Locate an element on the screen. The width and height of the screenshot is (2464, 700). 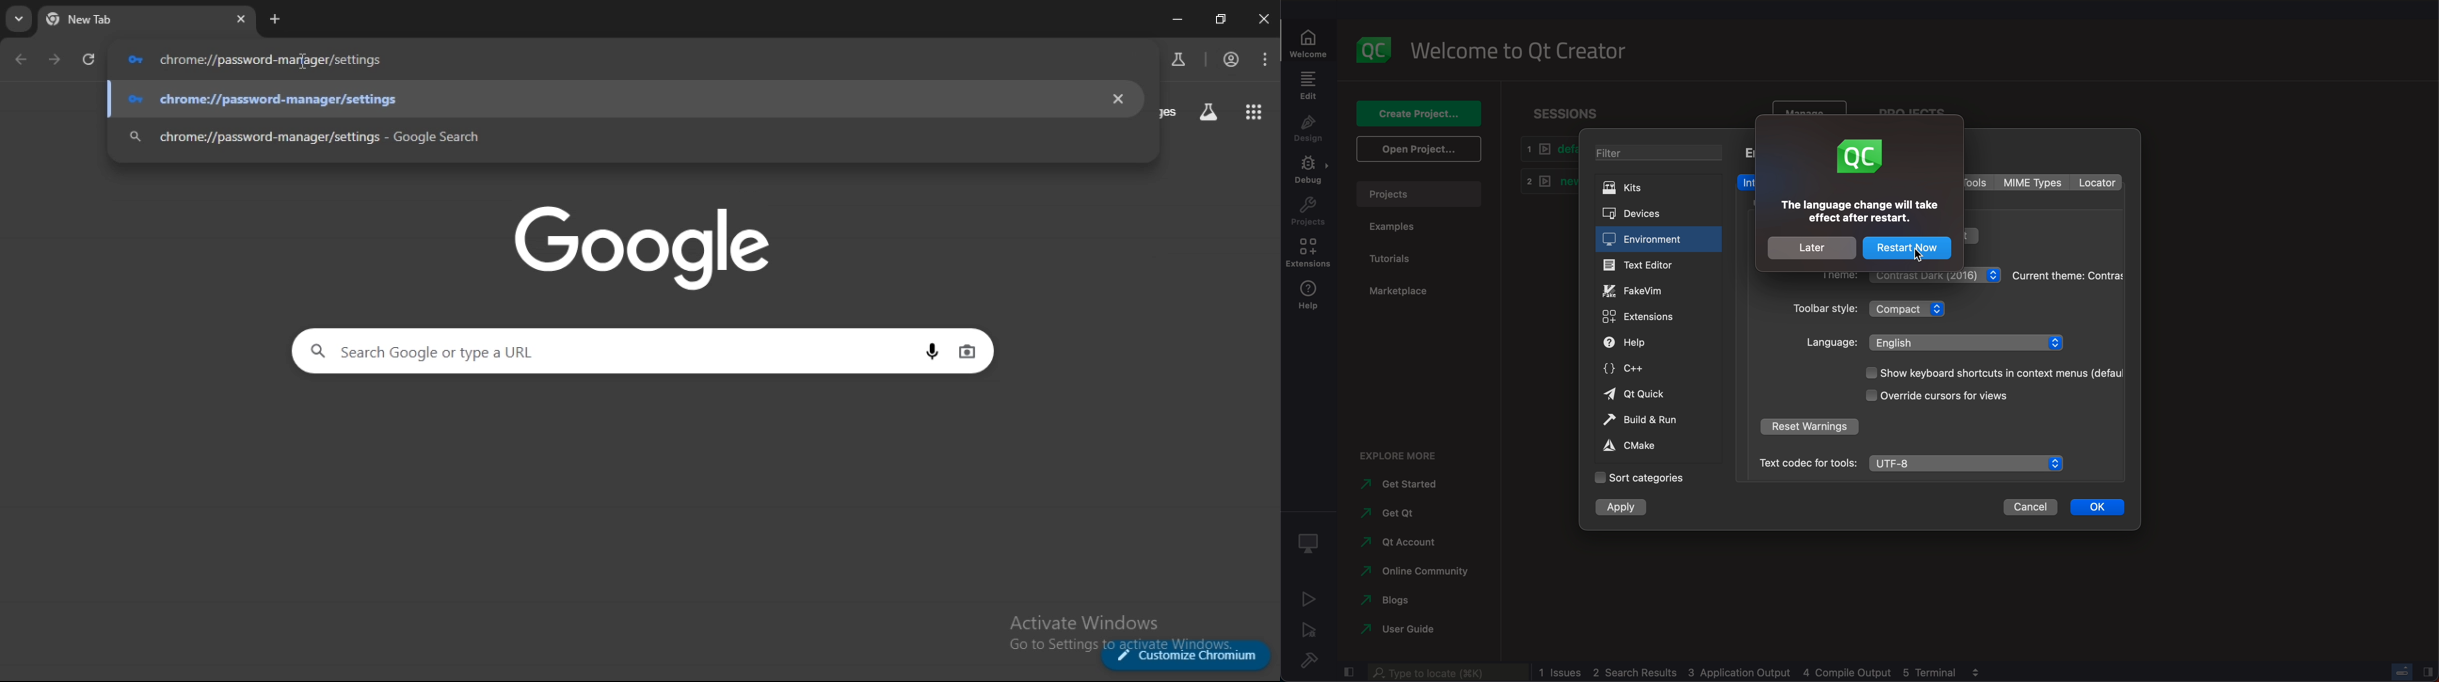
show context menu is located at coordinates (1994, 373).